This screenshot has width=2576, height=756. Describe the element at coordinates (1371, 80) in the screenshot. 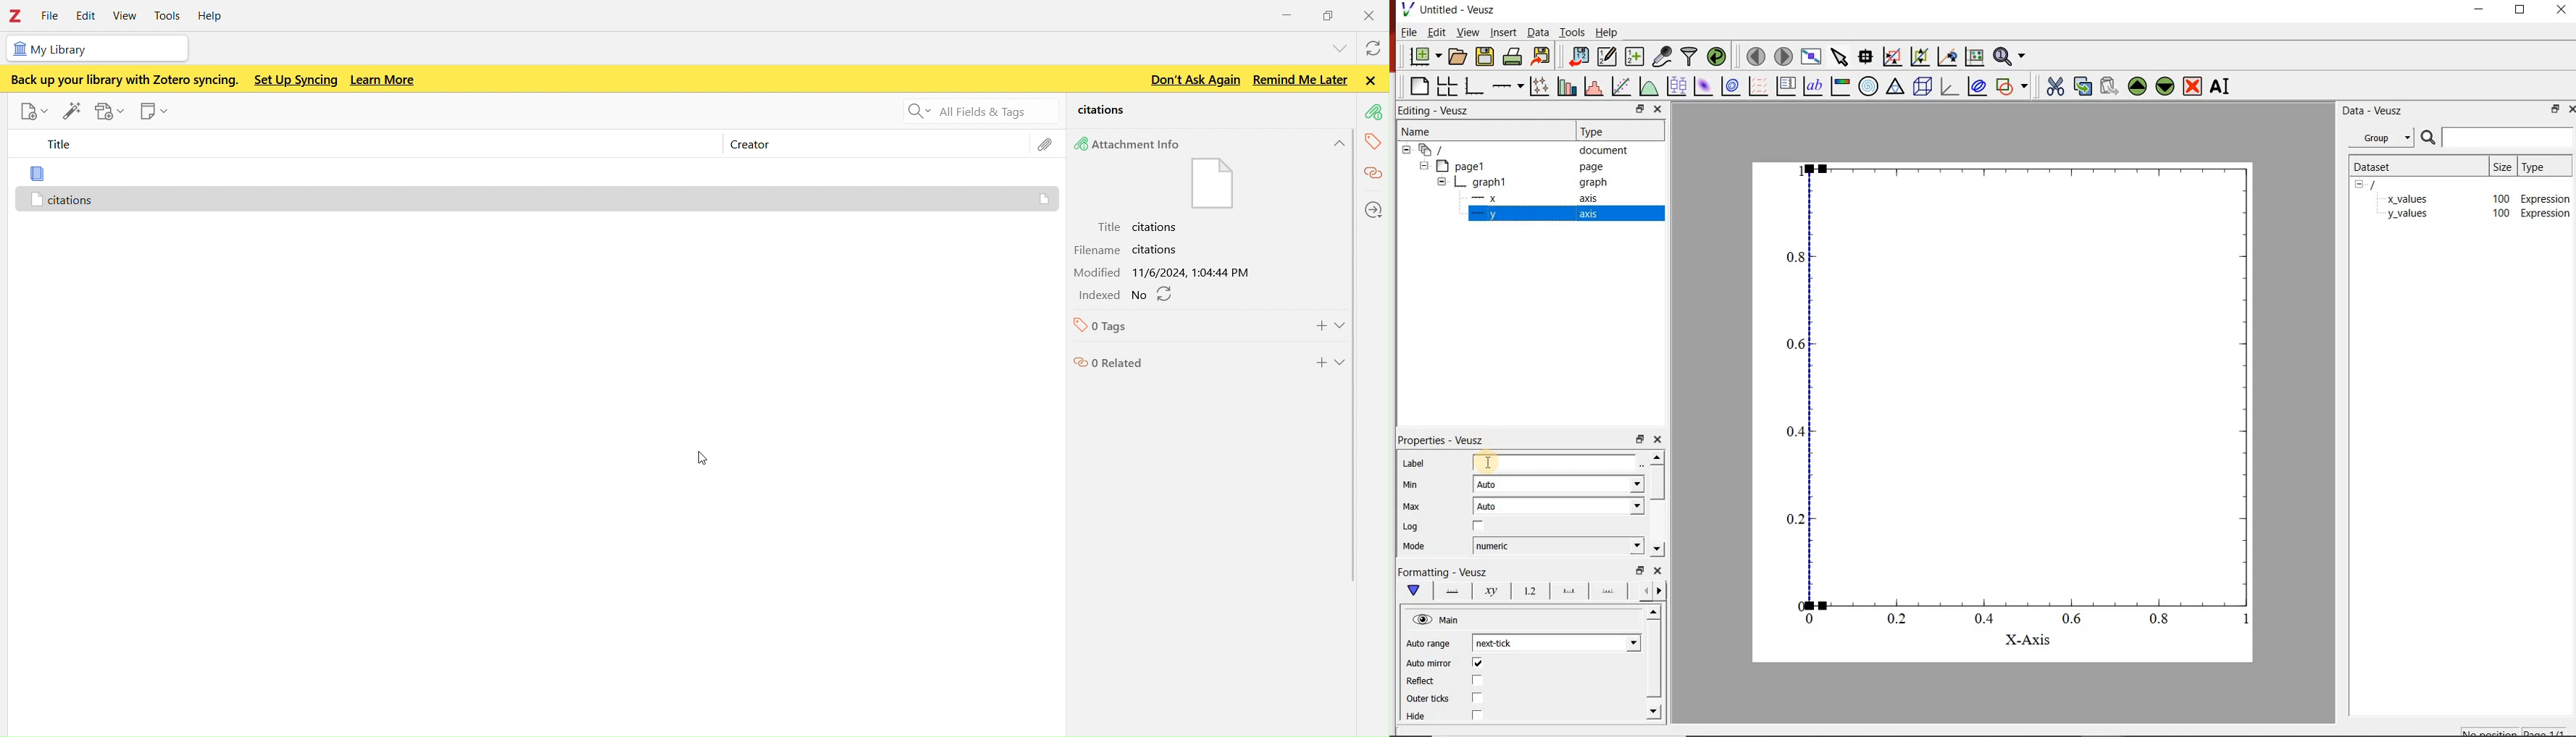

I see `Close` at that location.